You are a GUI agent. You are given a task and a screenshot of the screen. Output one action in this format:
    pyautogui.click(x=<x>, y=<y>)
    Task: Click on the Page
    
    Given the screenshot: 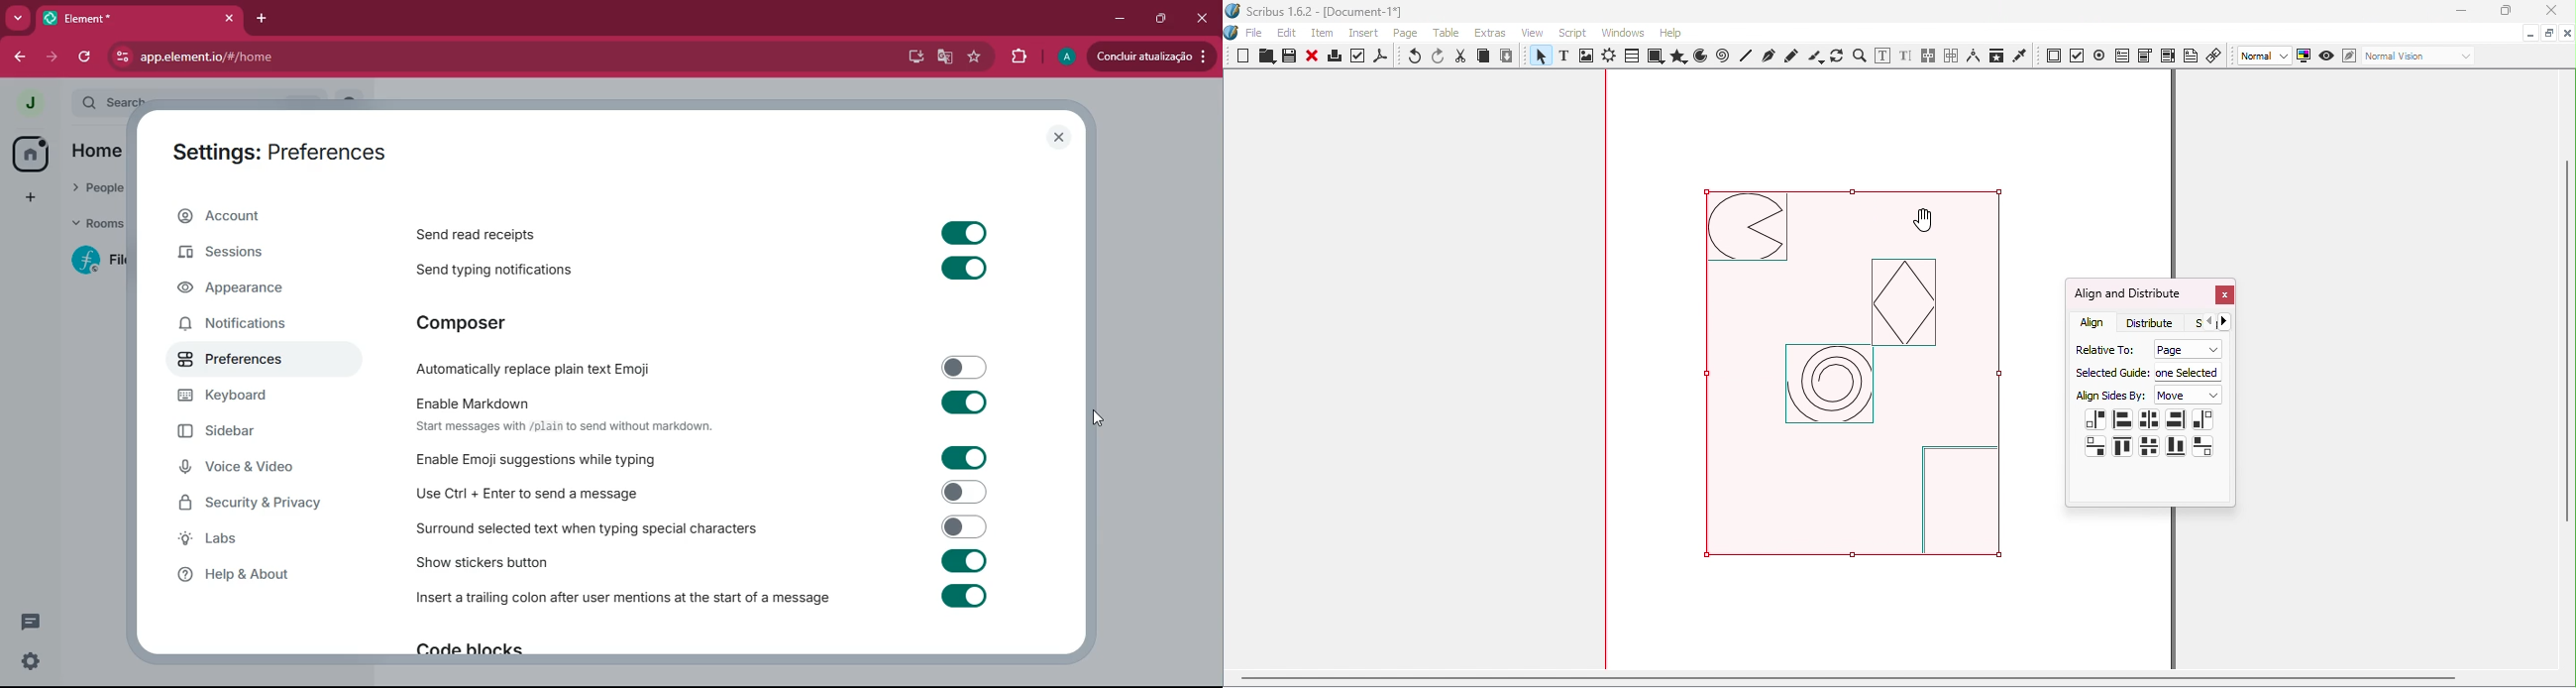 What is the action you would take?
    pyautogui.click(x=2185, y=349)
    